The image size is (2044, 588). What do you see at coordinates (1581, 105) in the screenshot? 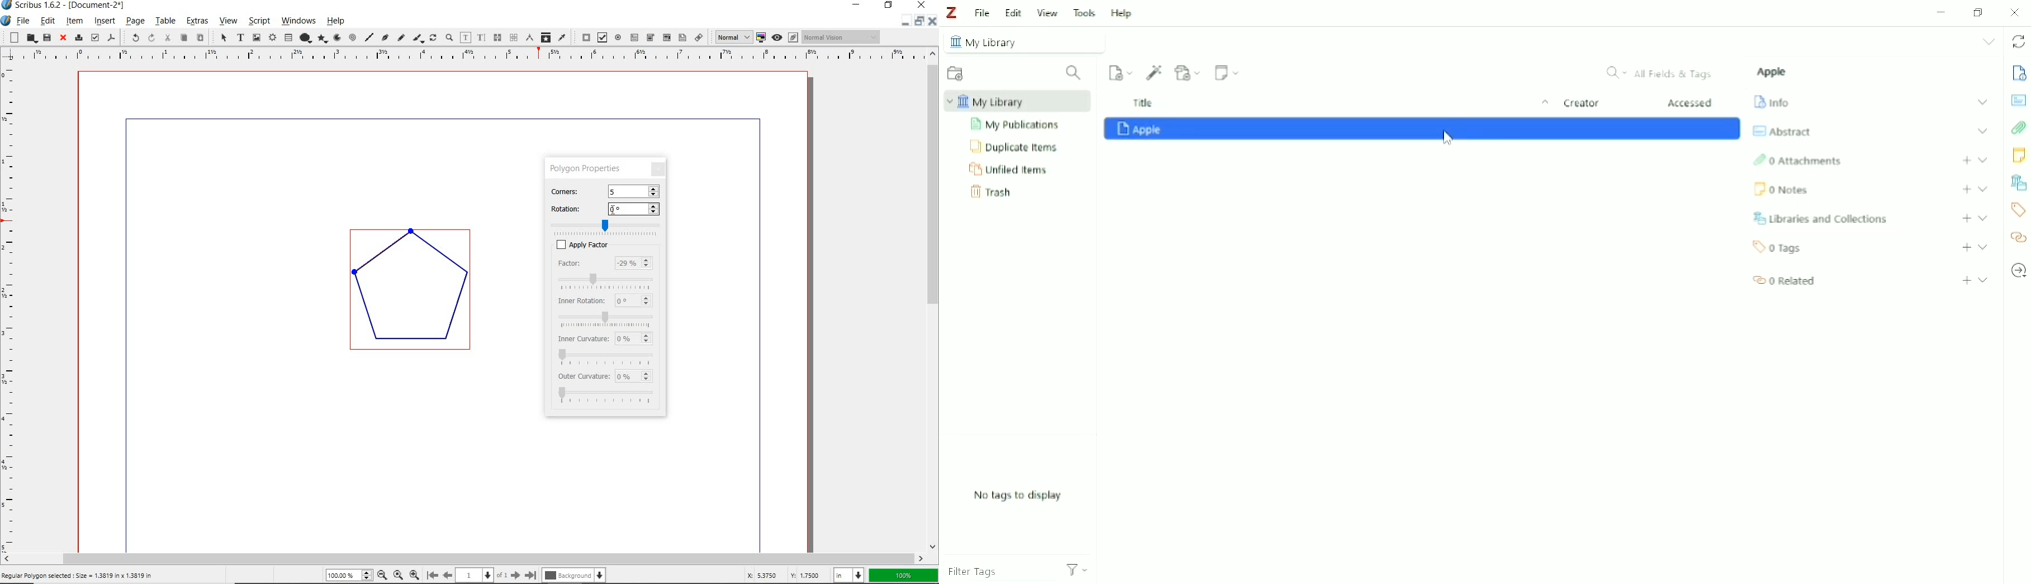
I see `Creator` at bounding box center [1581, 105].